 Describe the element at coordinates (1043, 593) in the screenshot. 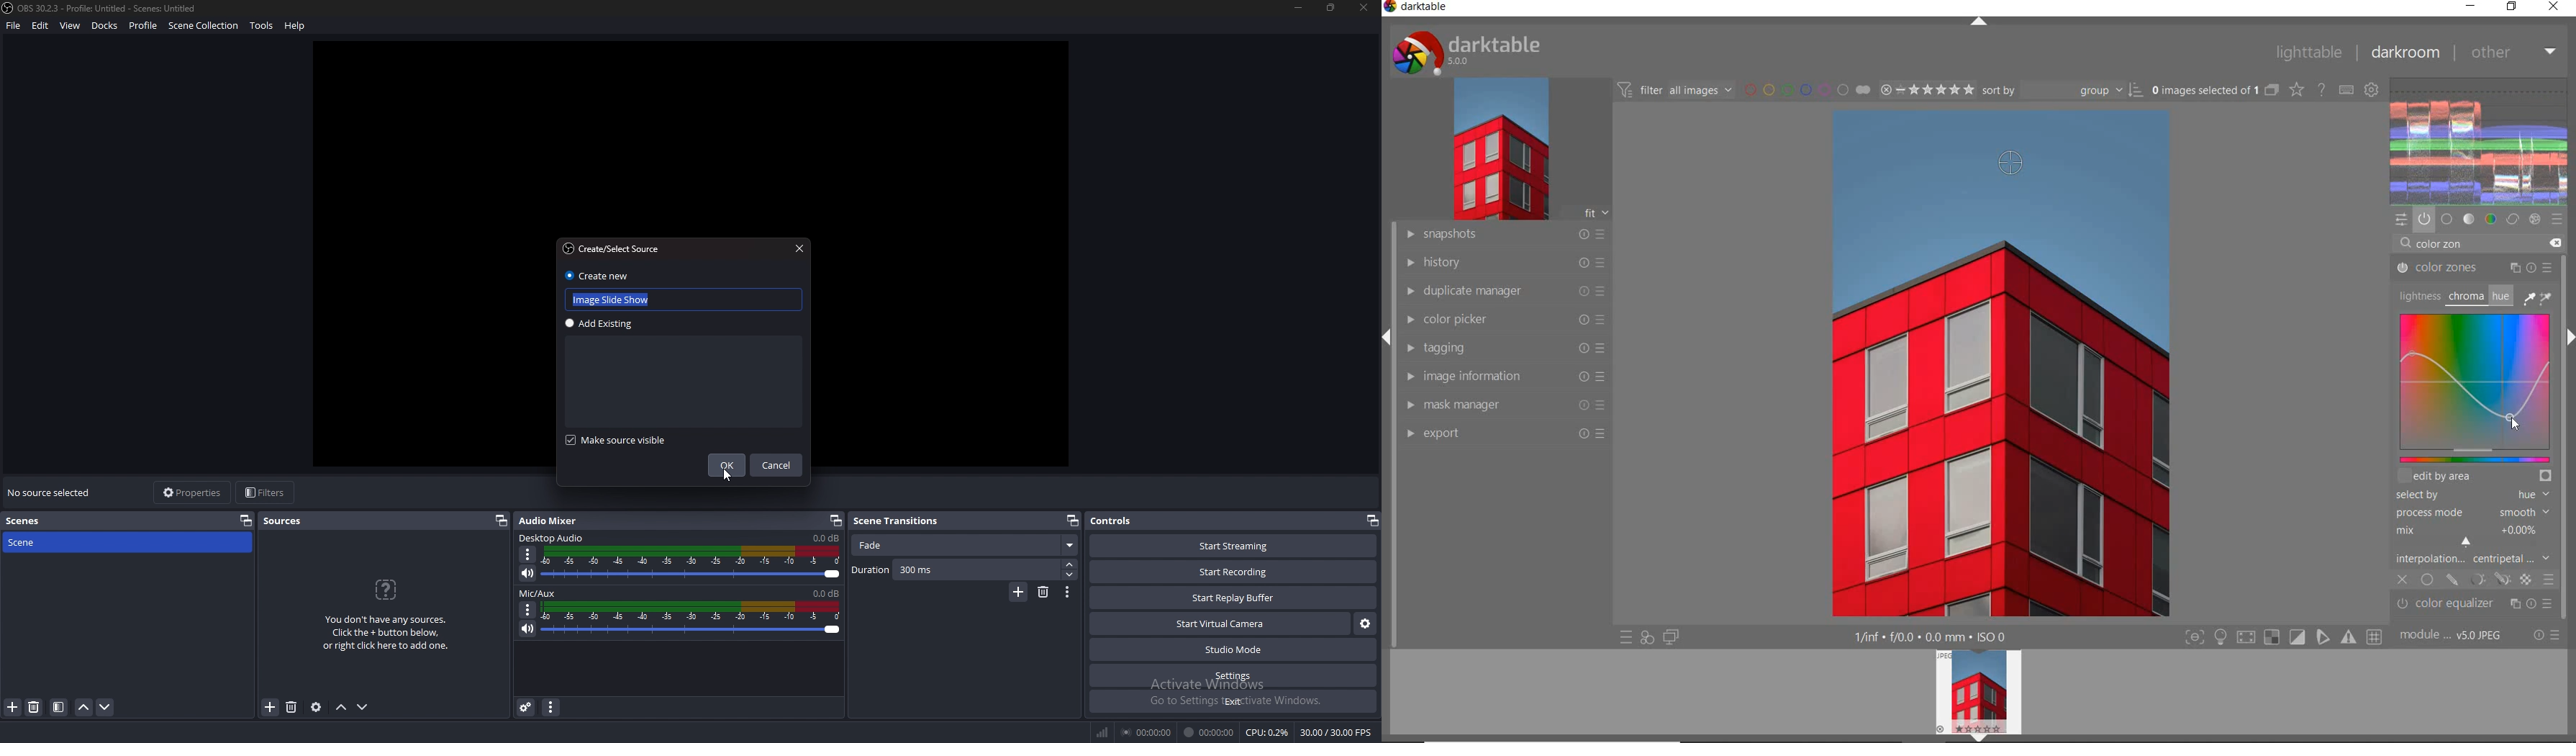

I see `remove transition` at that location.